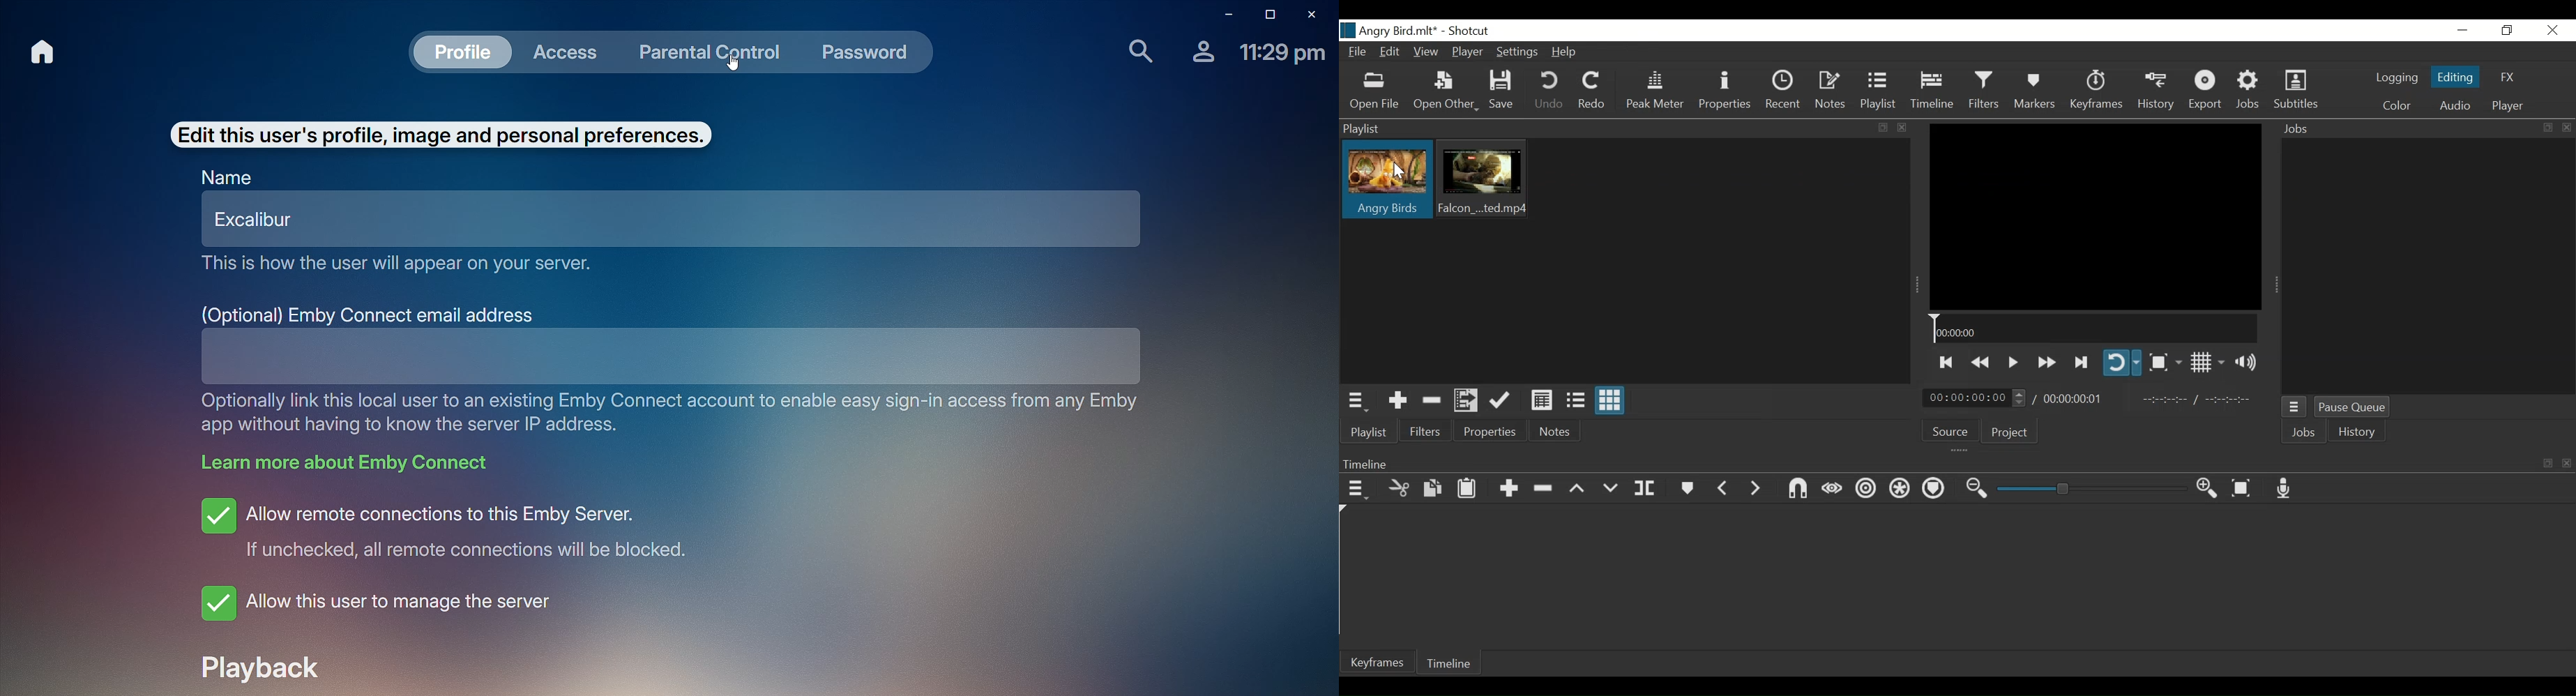  I want to click on Lift, so click(1577, 488).